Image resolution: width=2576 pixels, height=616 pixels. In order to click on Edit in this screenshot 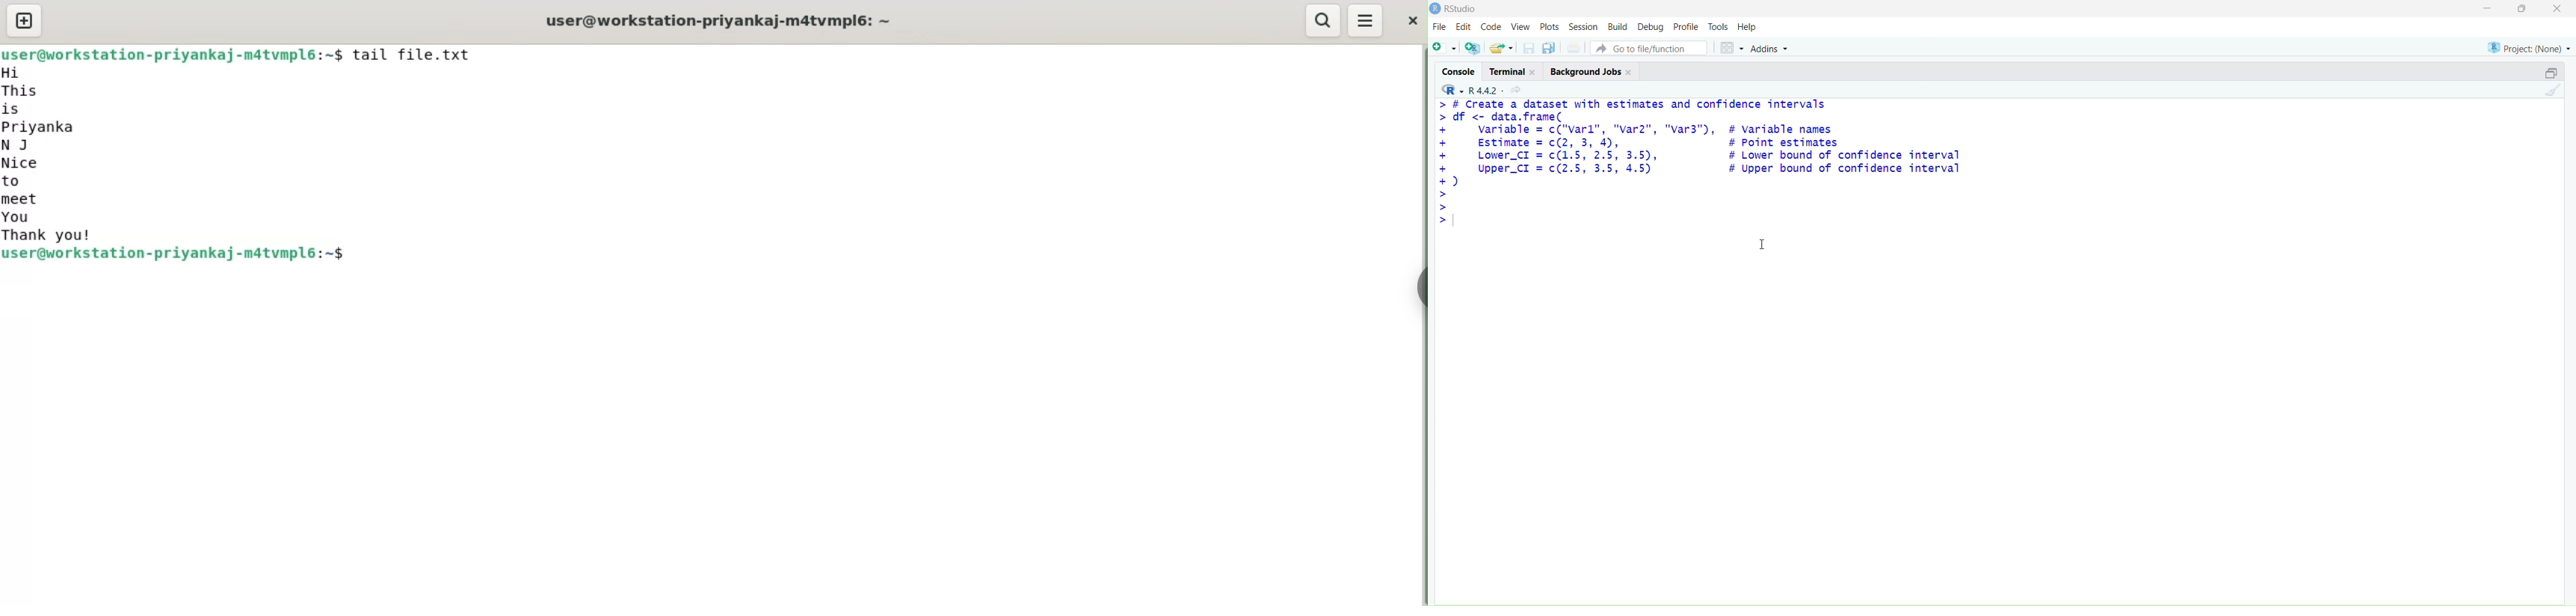, I will do `click(1463, 26)`.